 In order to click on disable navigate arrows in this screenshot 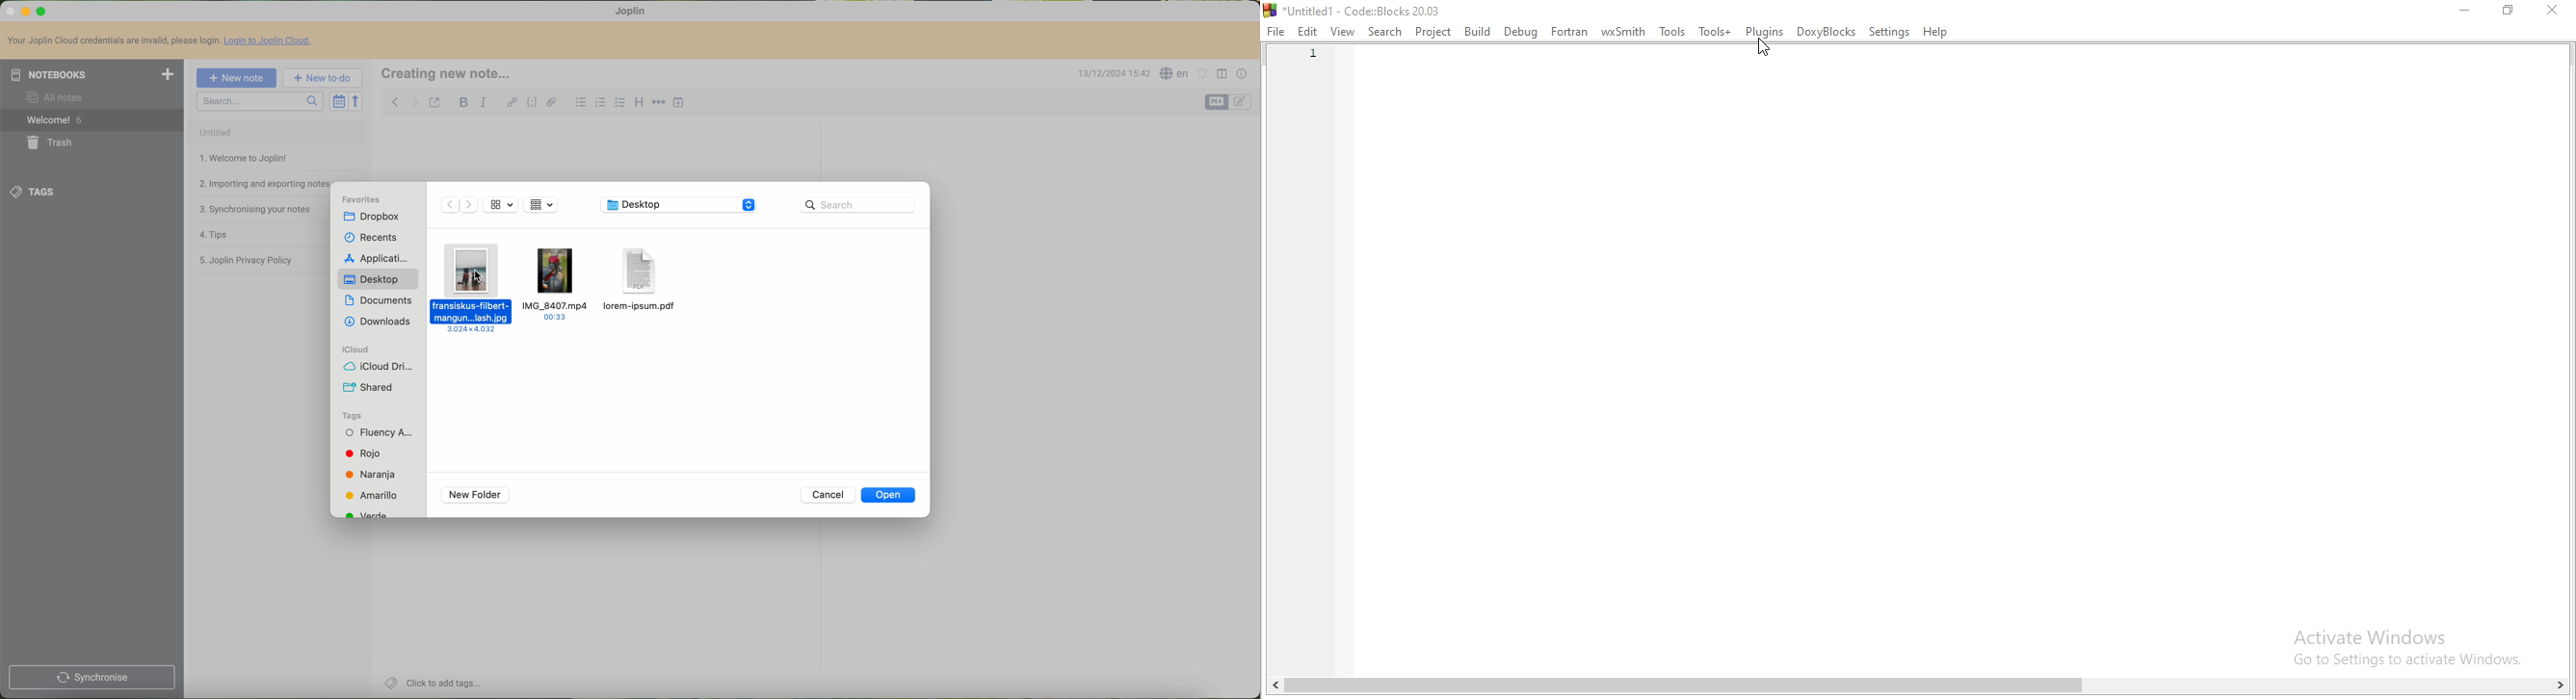, I will do `click(459, 205)`.